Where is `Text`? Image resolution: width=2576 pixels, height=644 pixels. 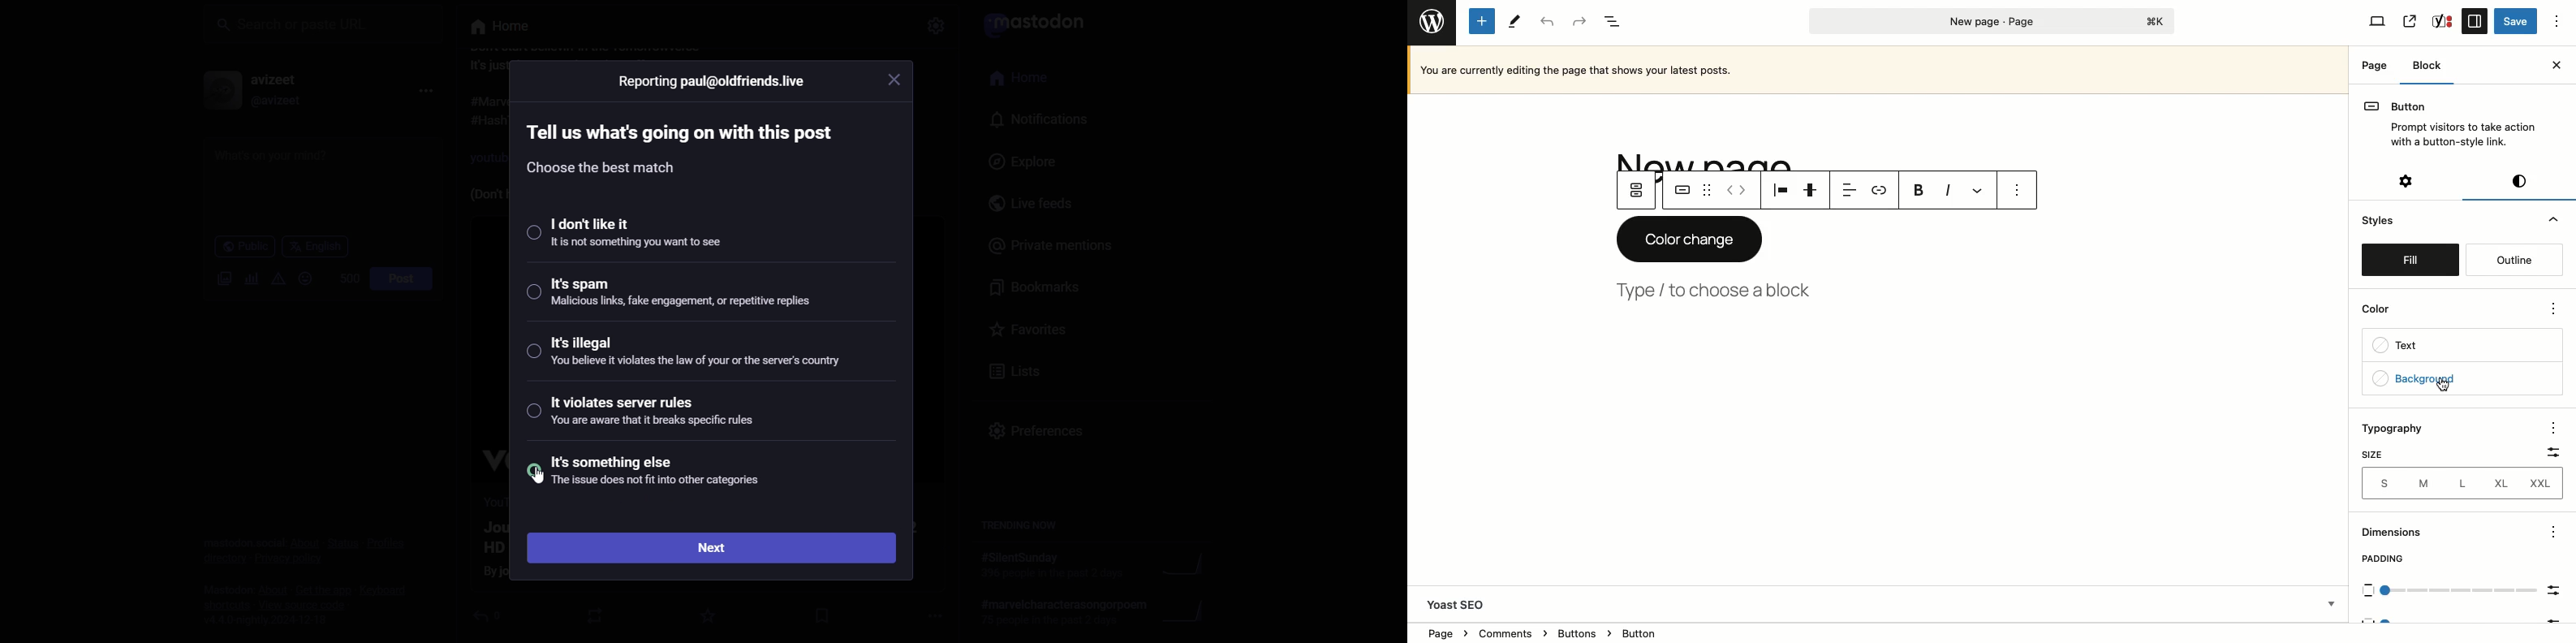 Text is located at coordinates (2467, 347).